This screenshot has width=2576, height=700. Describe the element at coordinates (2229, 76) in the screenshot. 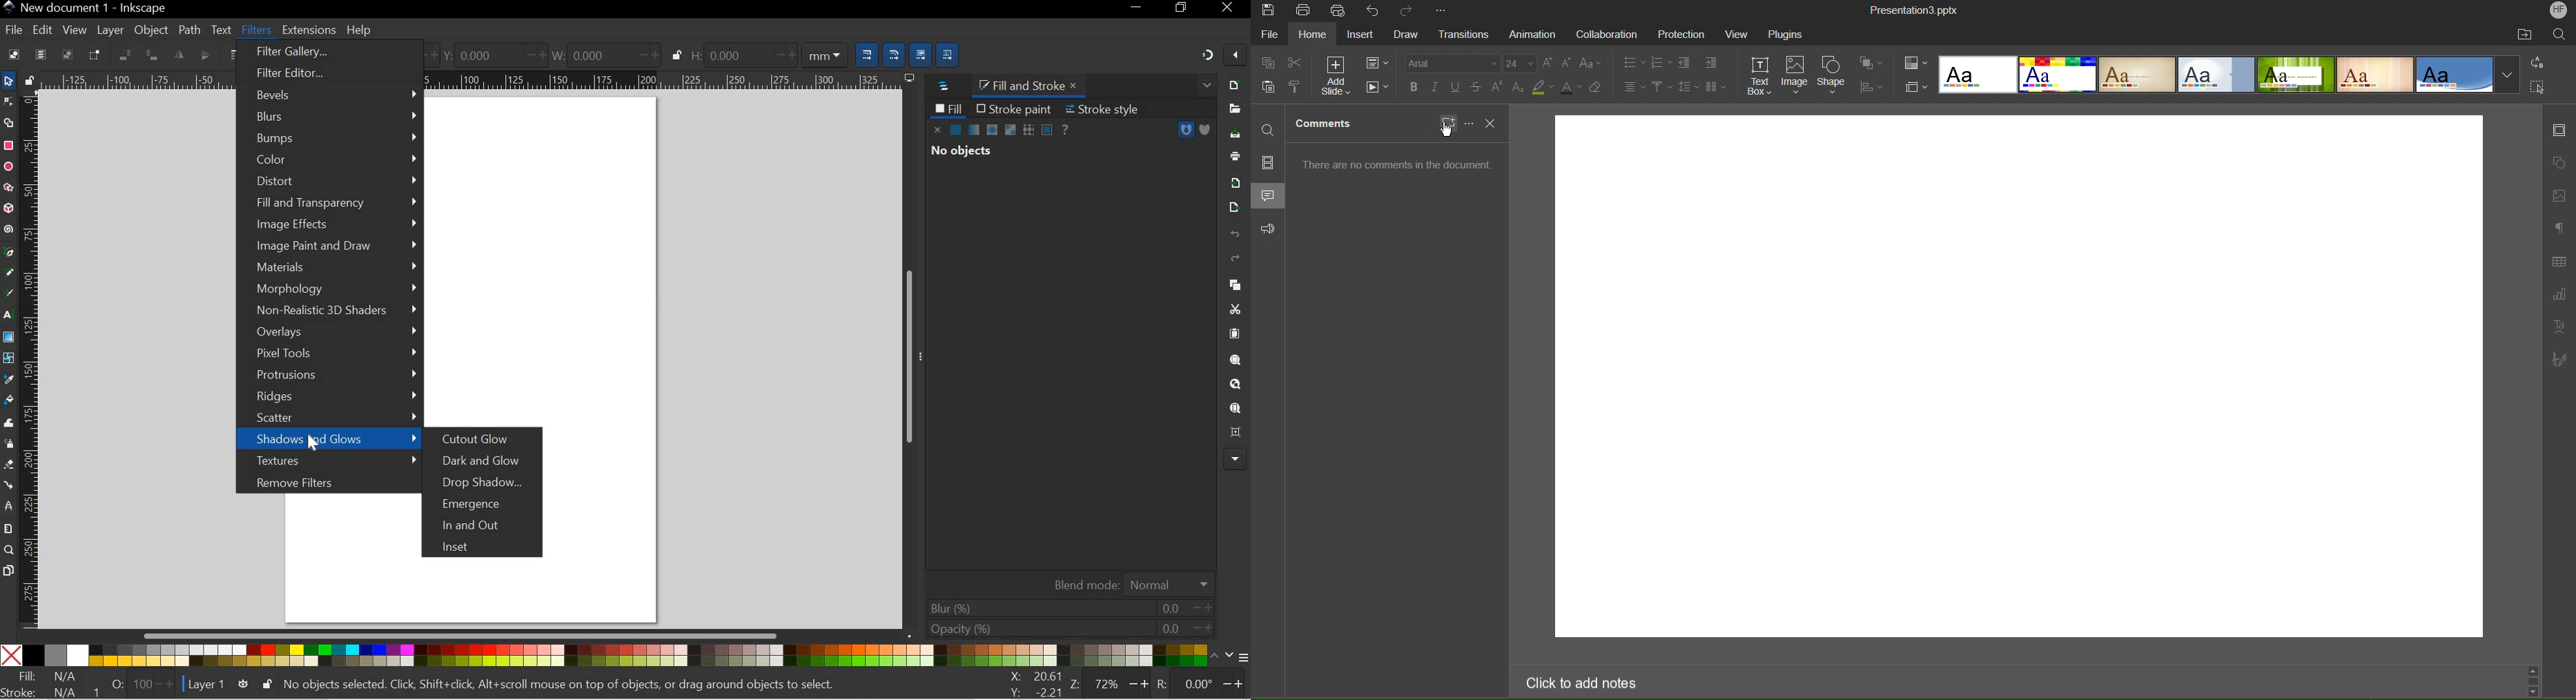

I see `Slide Templates` at that location.